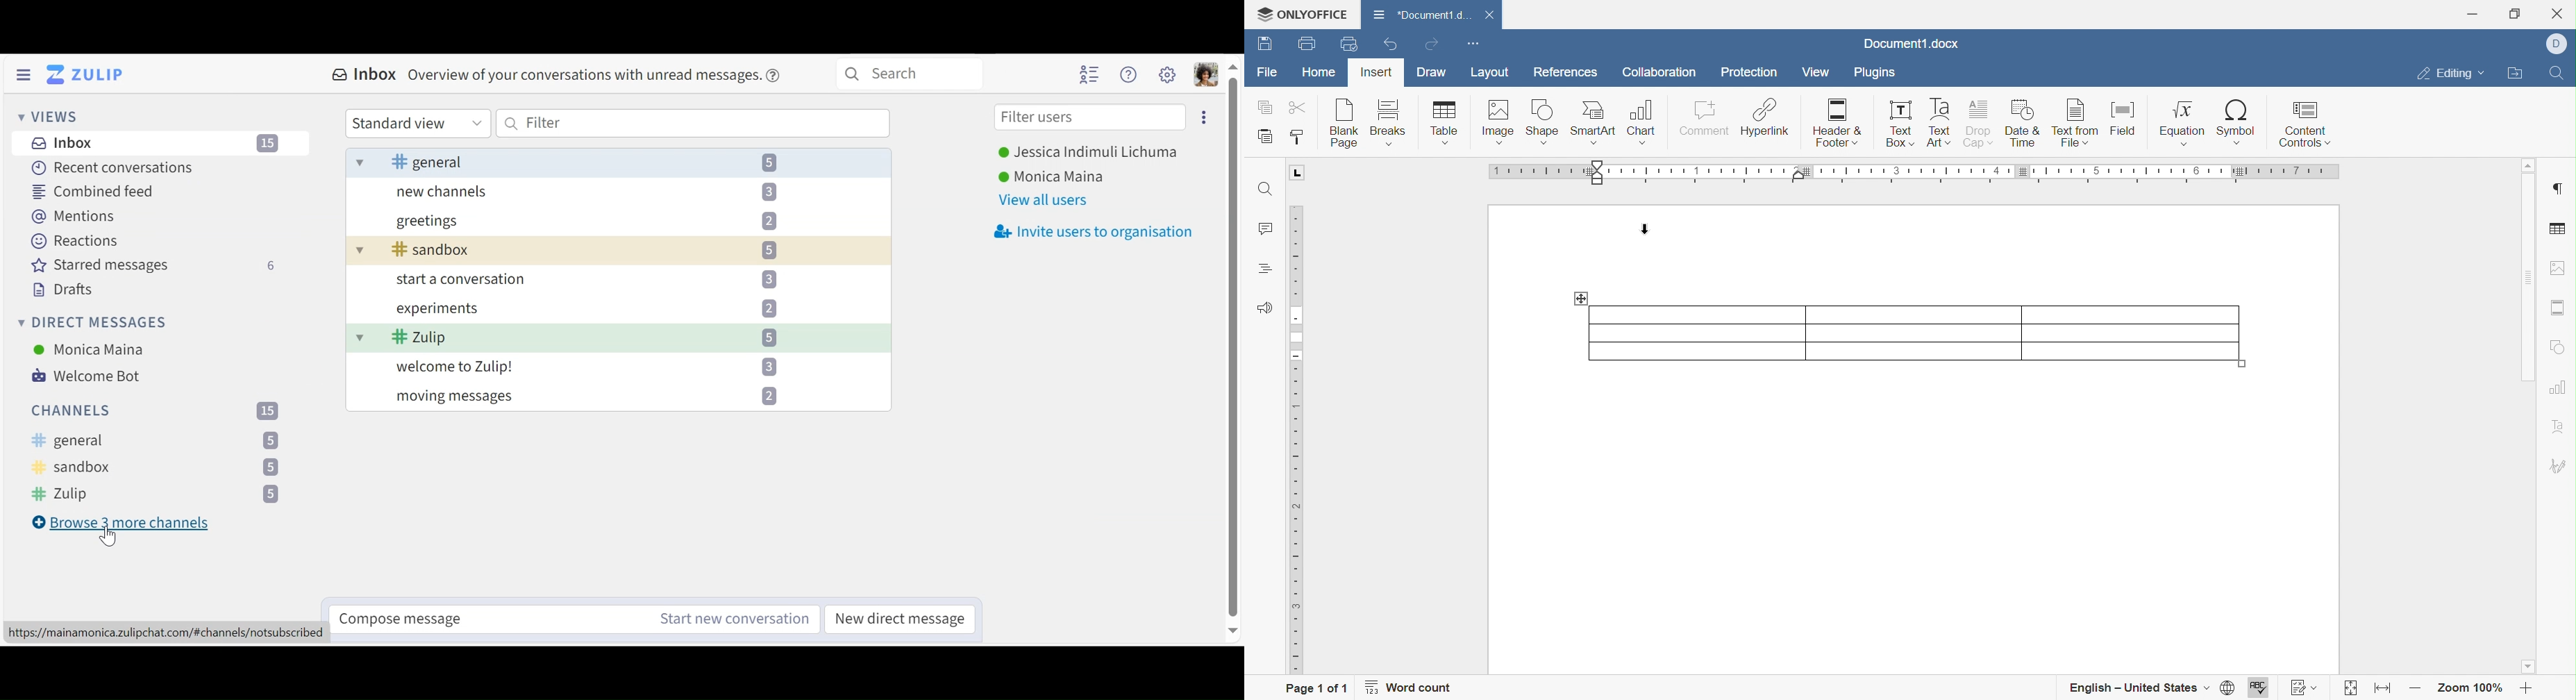  Describe the element at coordinates (1168, 74) in the screenshot. I see `Main menu` at that location.